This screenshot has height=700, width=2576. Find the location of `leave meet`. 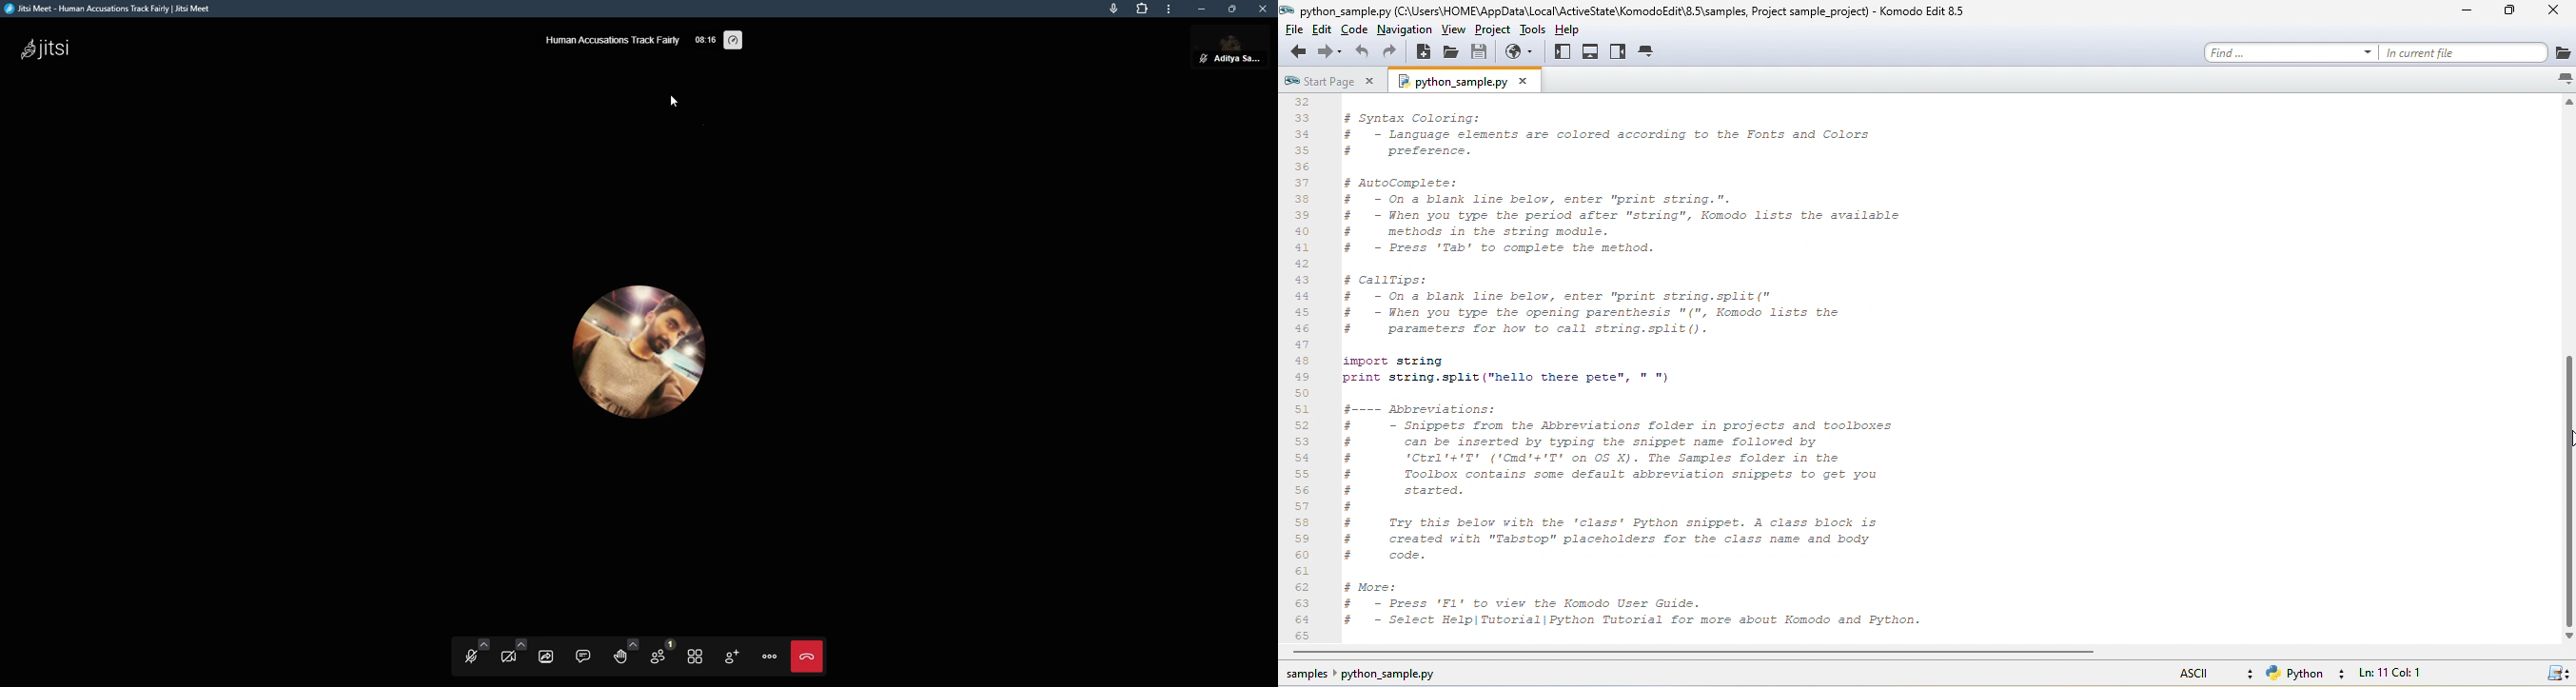

leave meet is located at coordinates (808, 653).